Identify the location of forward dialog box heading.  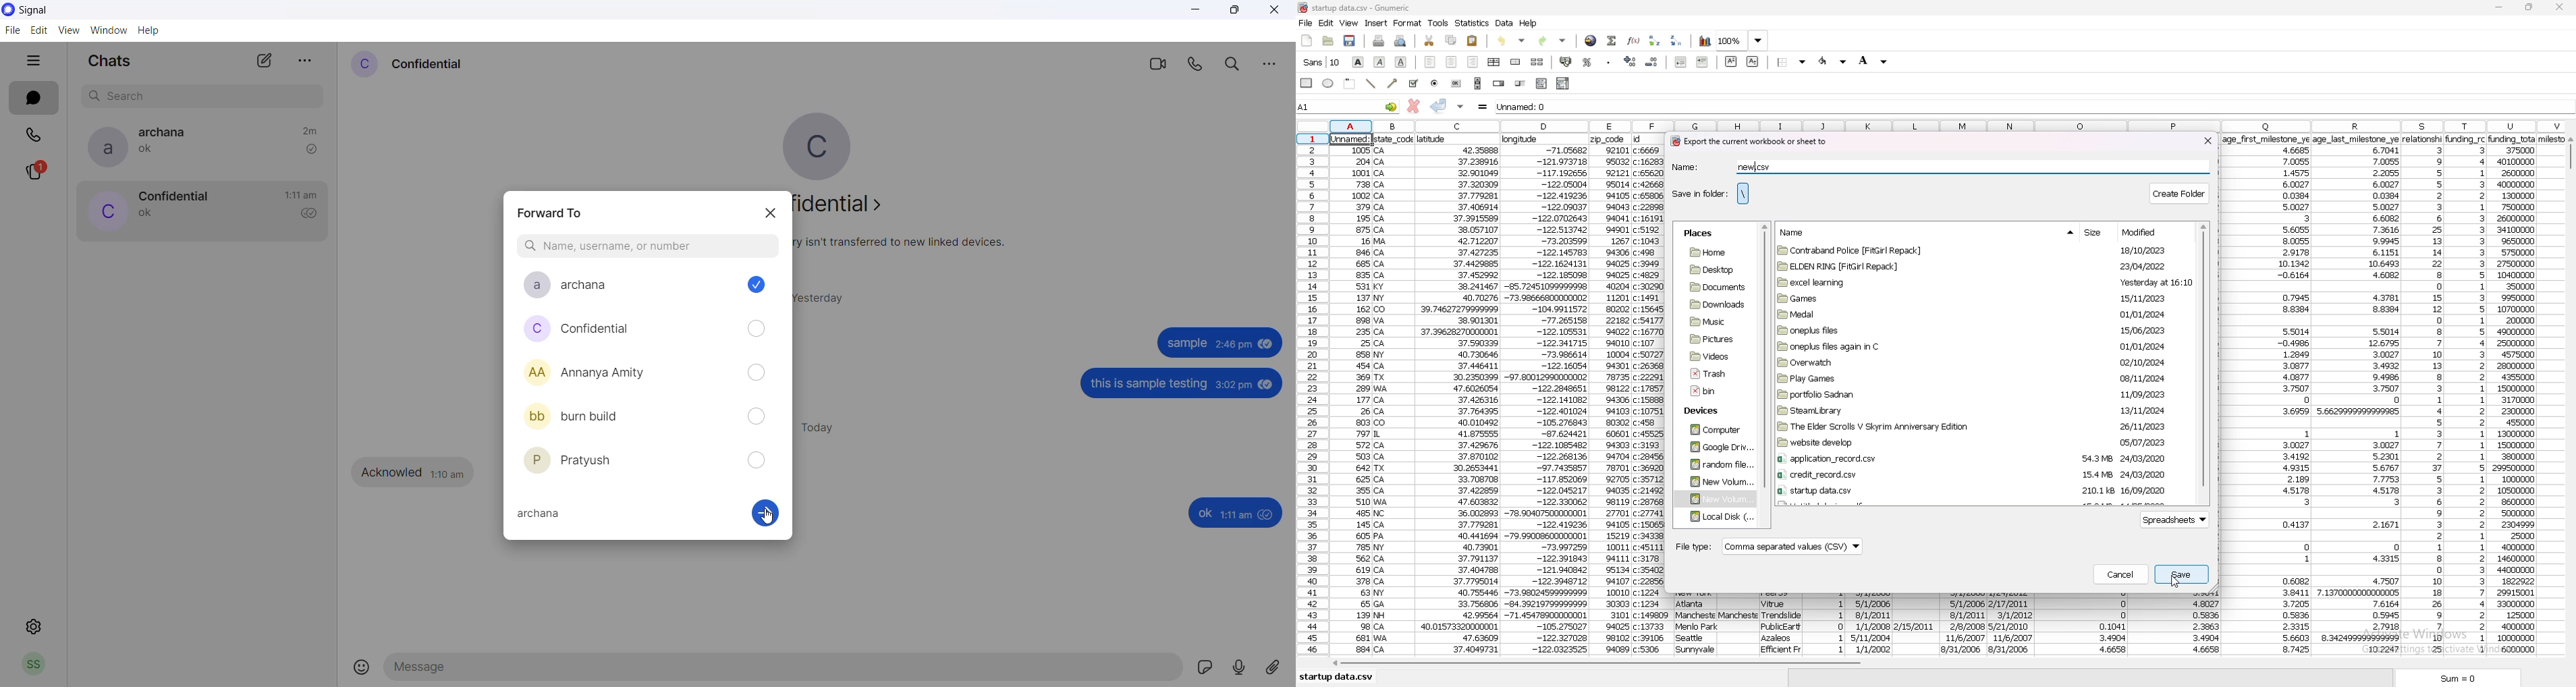
(554, 209).